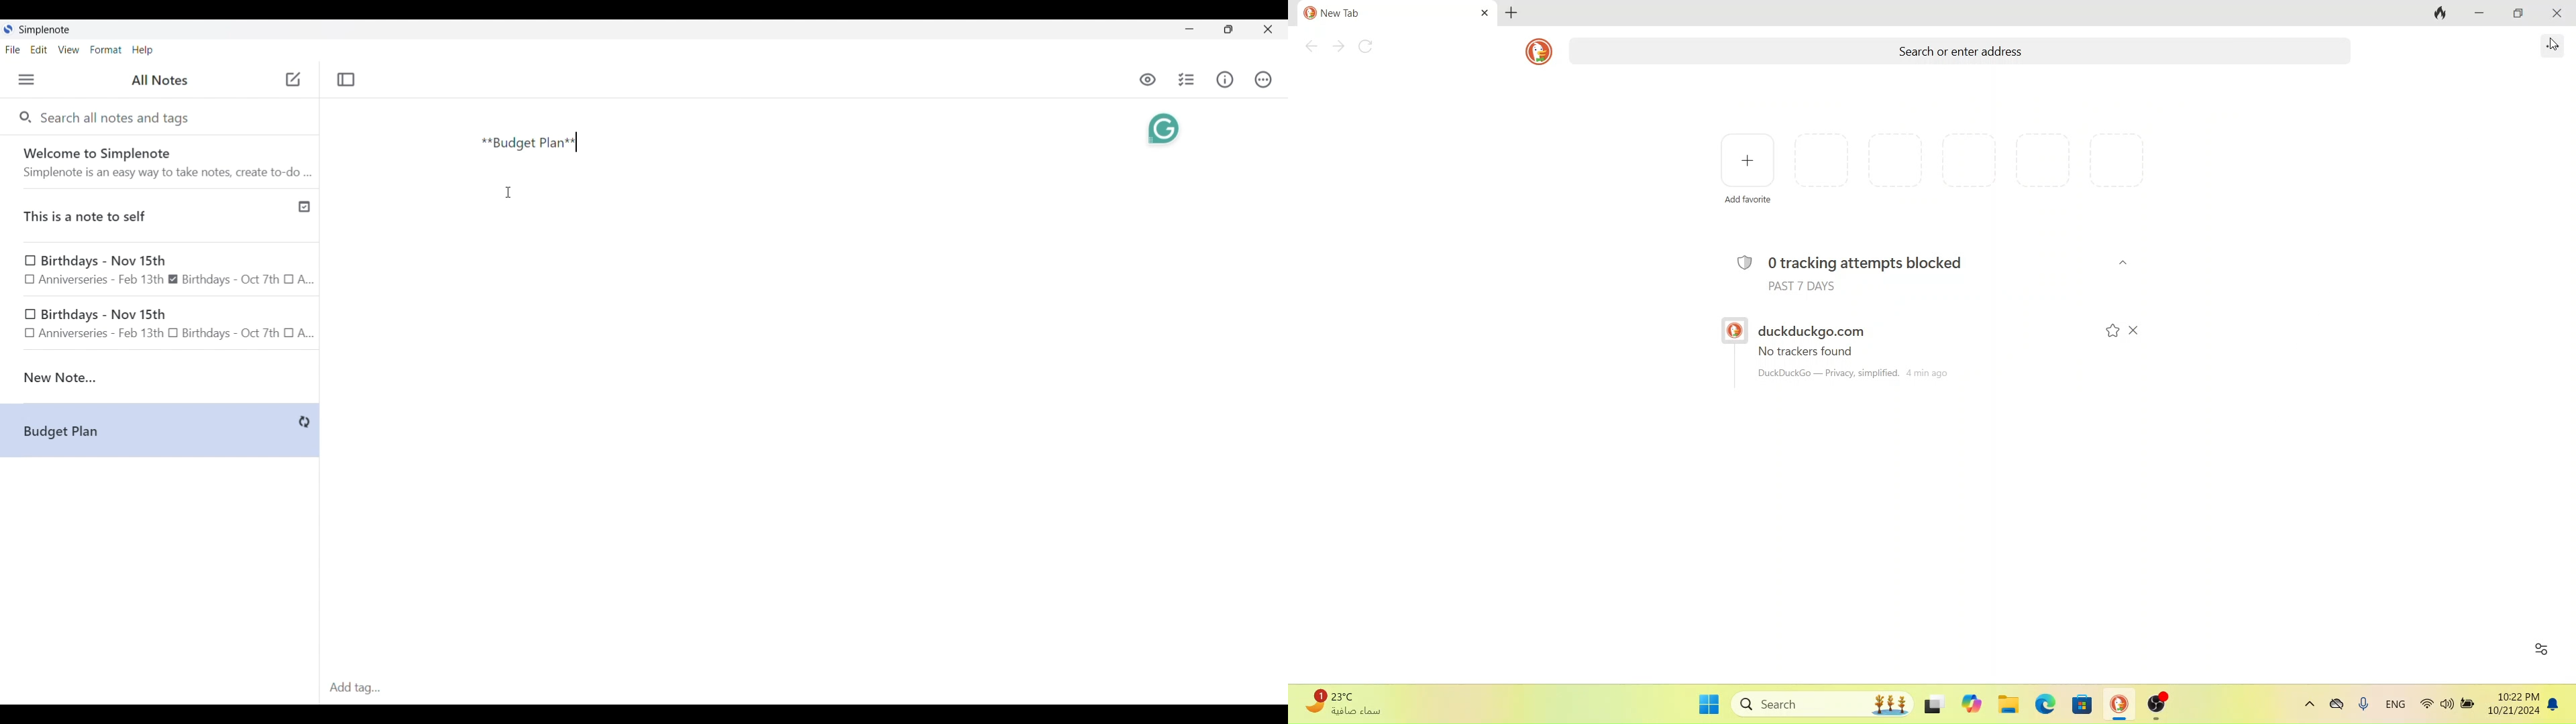  What do you see at coordinates (118, 117) in the screenshot?
I see `Search all notes and tags` at bounding box center [118, 117].